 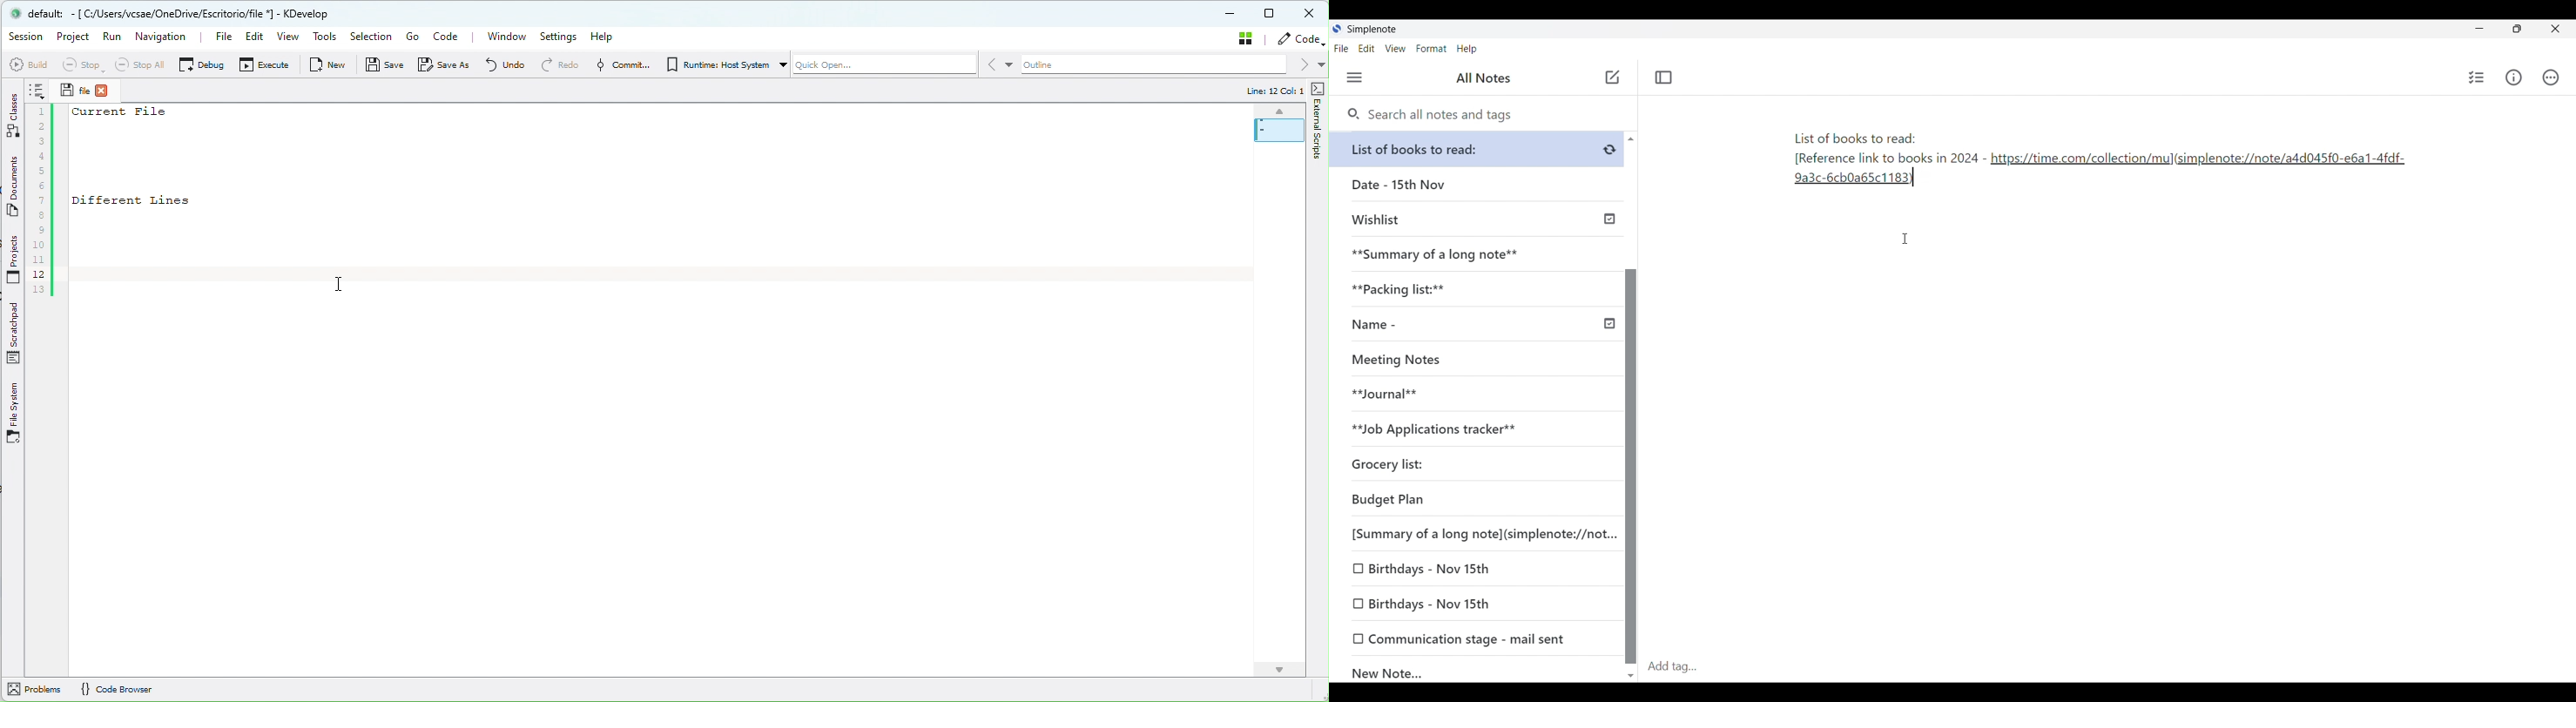 What do you see at coordinates (2514, 77) in the screenshot?
I see `Info` at bounding box center [2514, 77].